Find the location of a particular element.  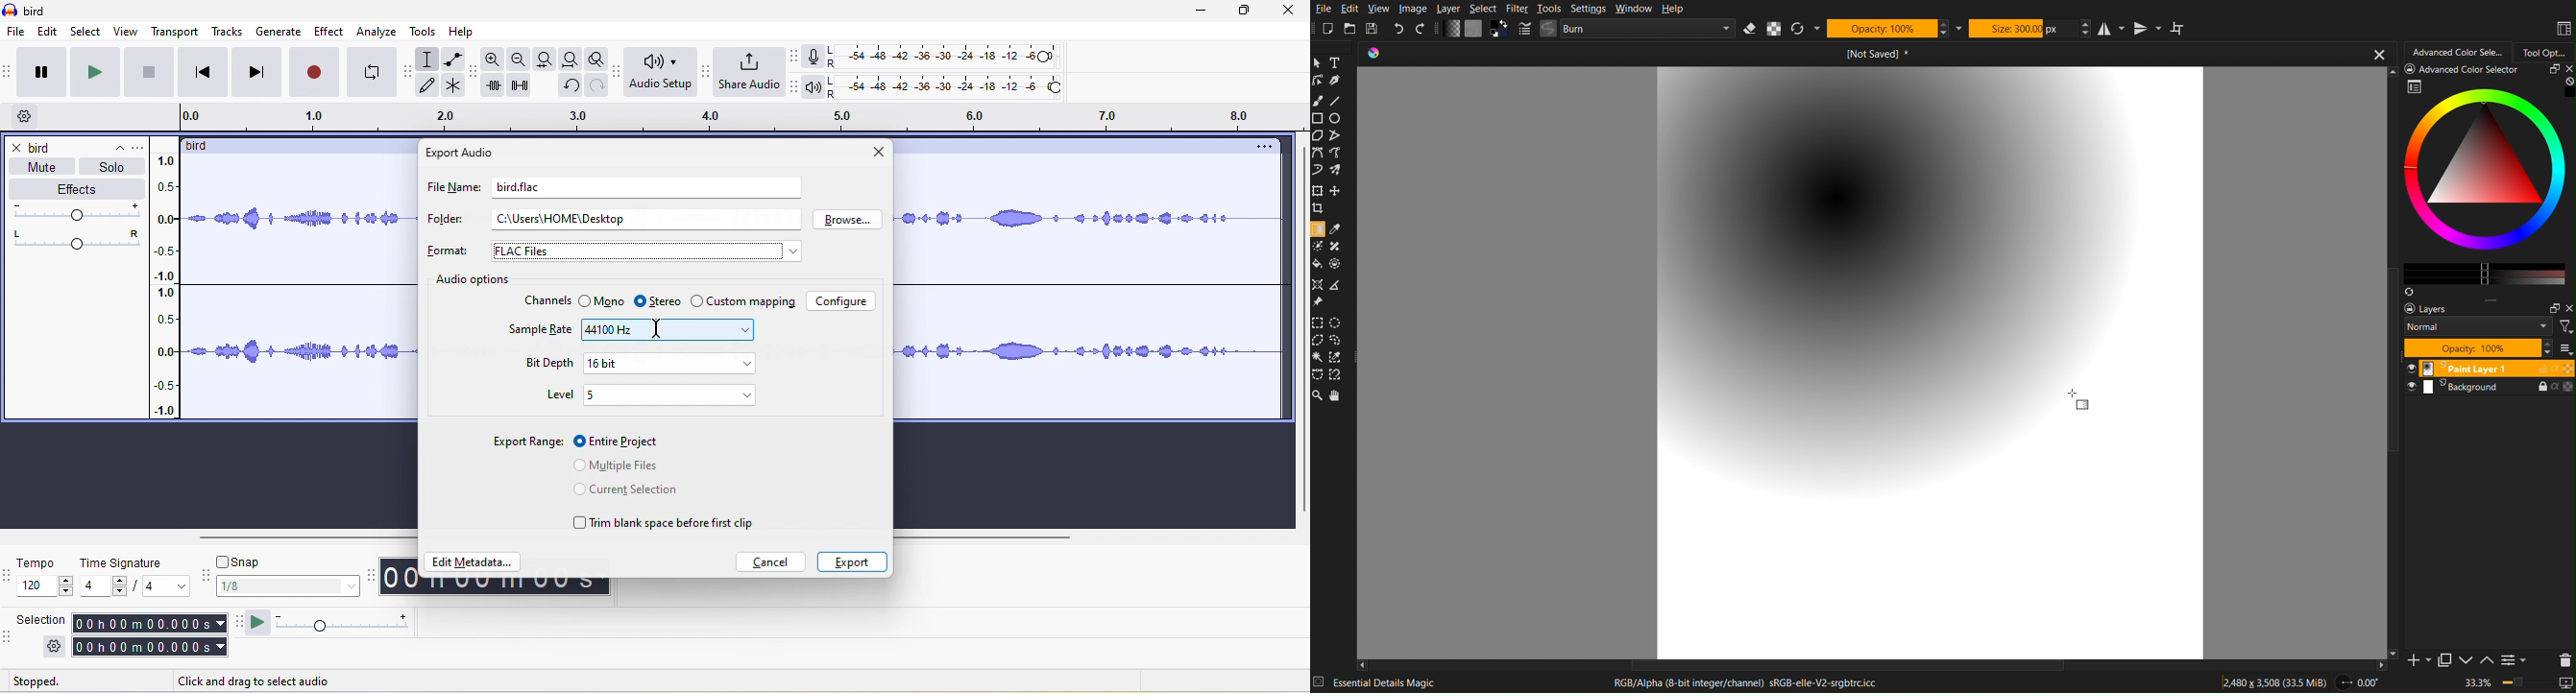

Pen is located at coordinates (1338, 81).